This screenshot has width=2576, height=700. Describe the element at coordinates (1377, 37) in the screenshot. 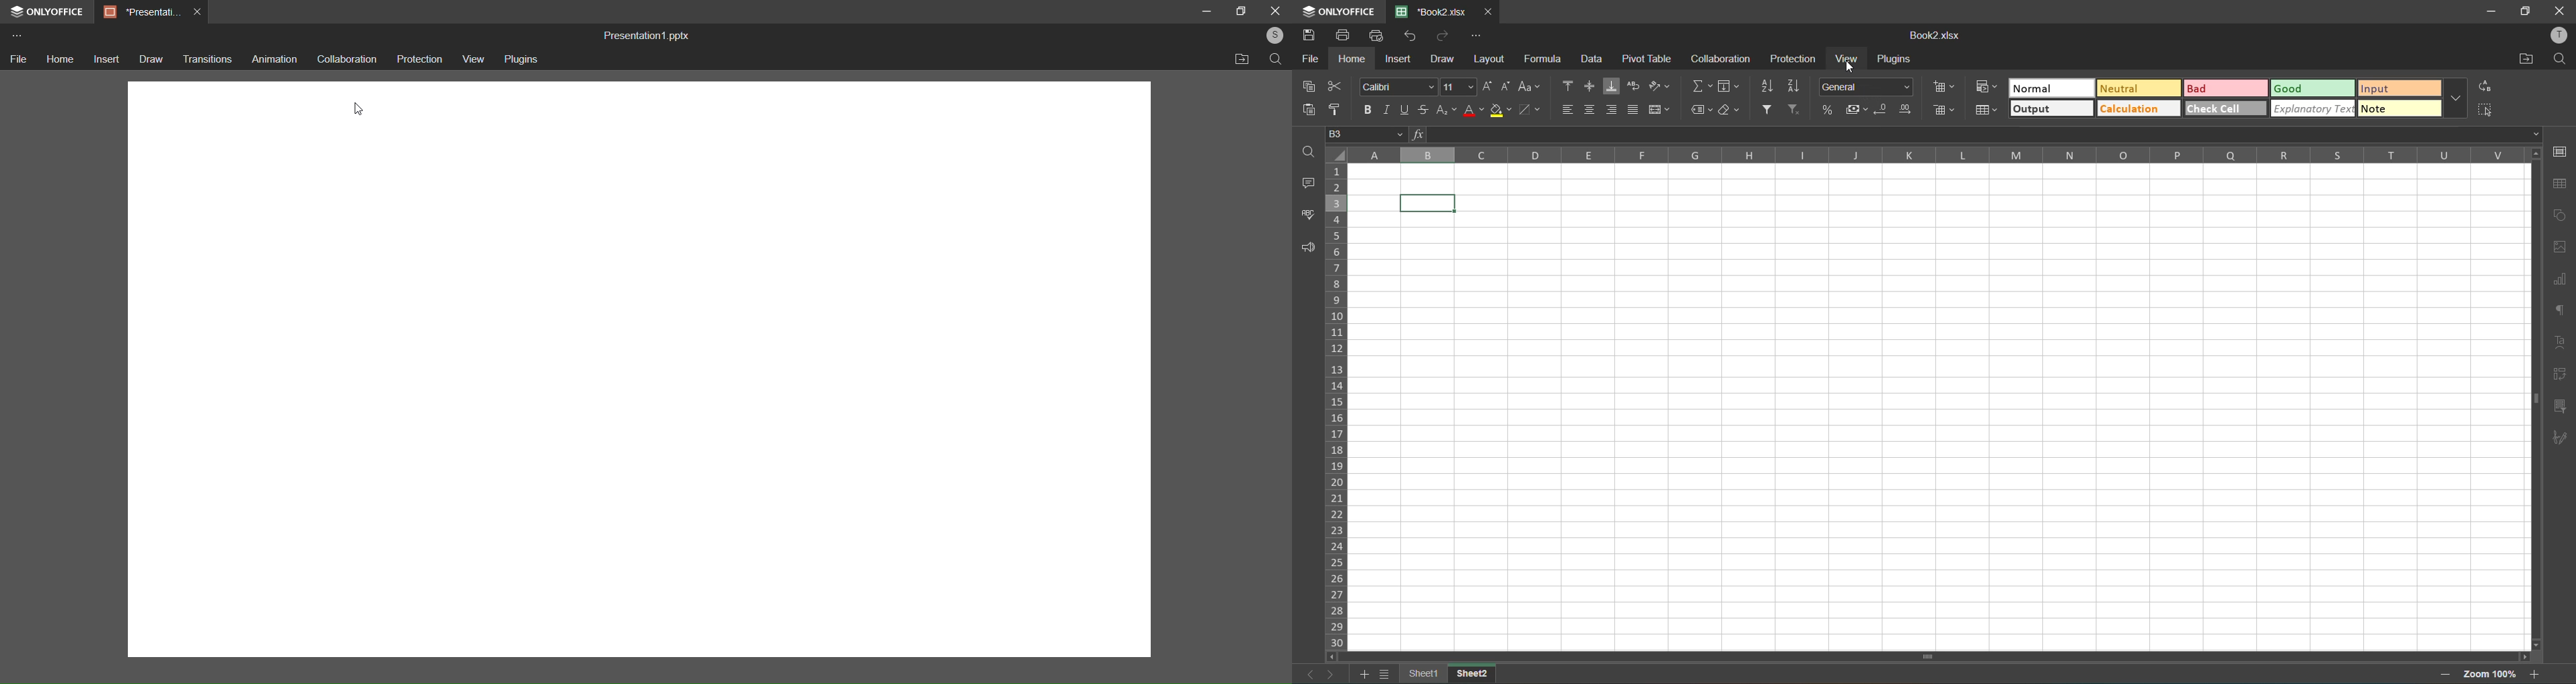

I see `quick print` at that location.